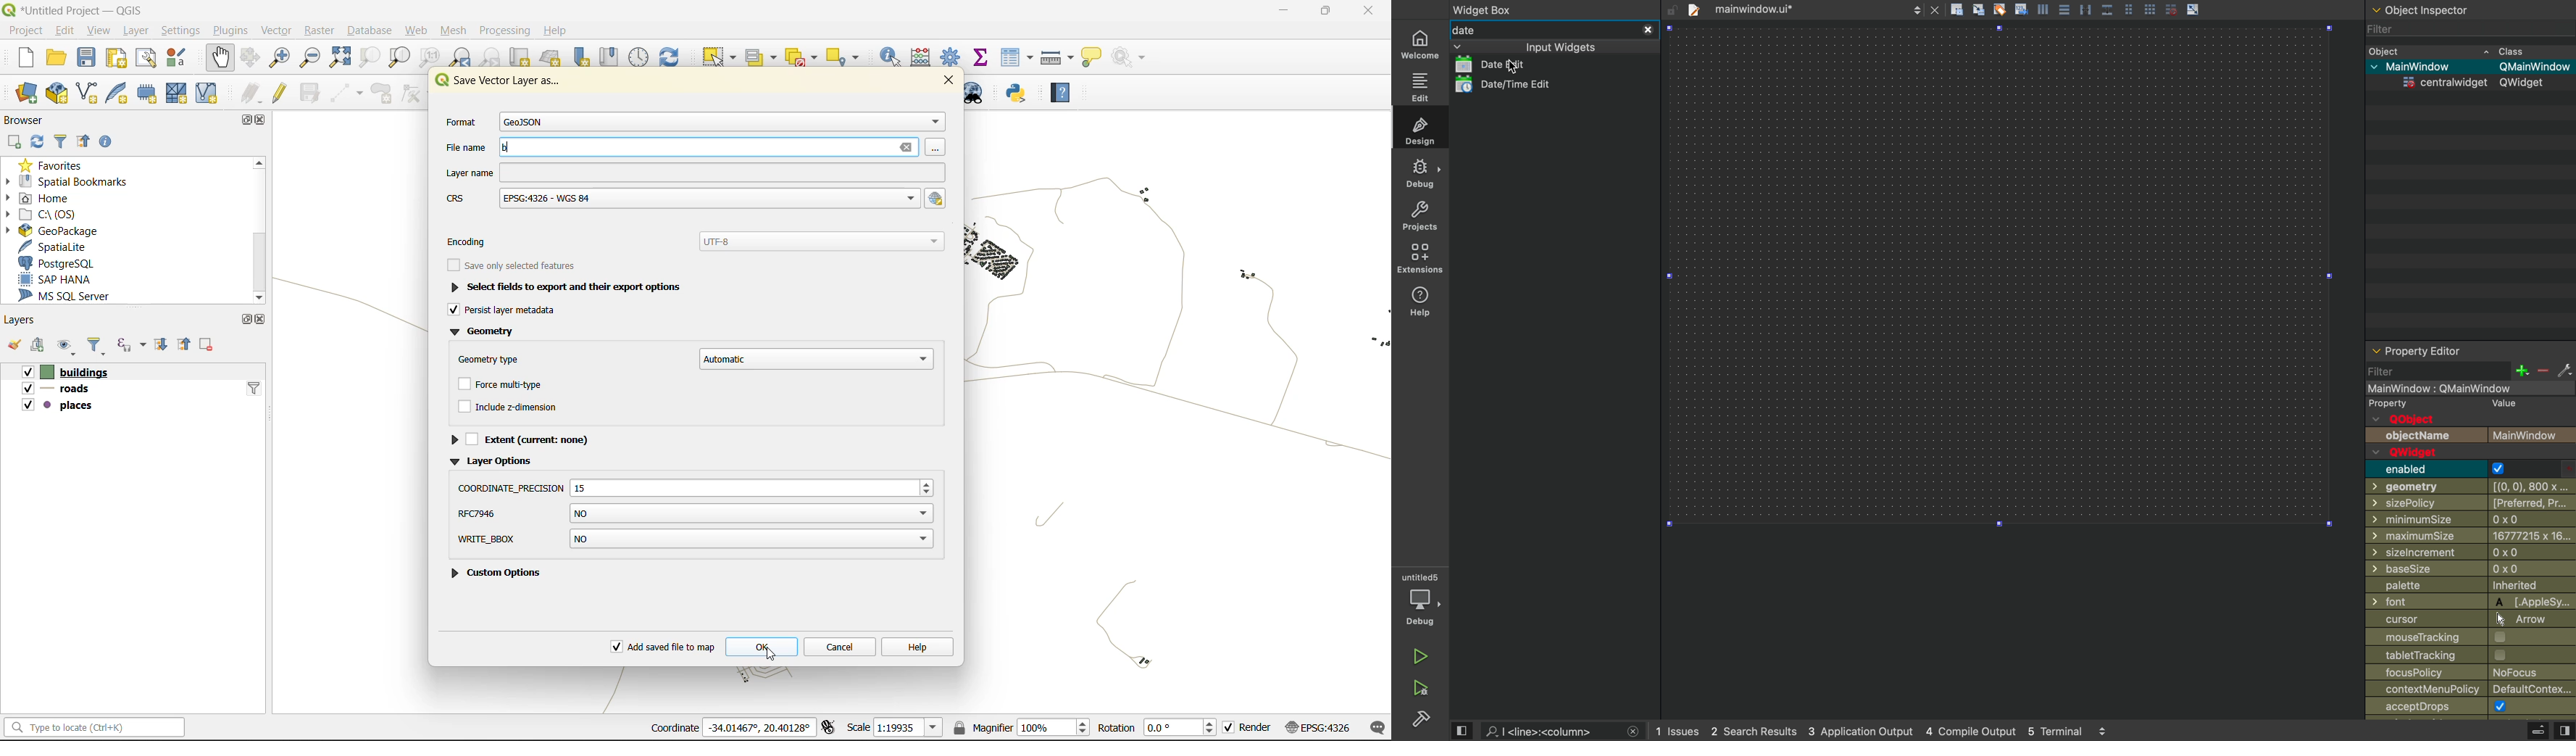 This screenshot has height=756, width=2576. I want to click on see only selected features, so click(516, 263).